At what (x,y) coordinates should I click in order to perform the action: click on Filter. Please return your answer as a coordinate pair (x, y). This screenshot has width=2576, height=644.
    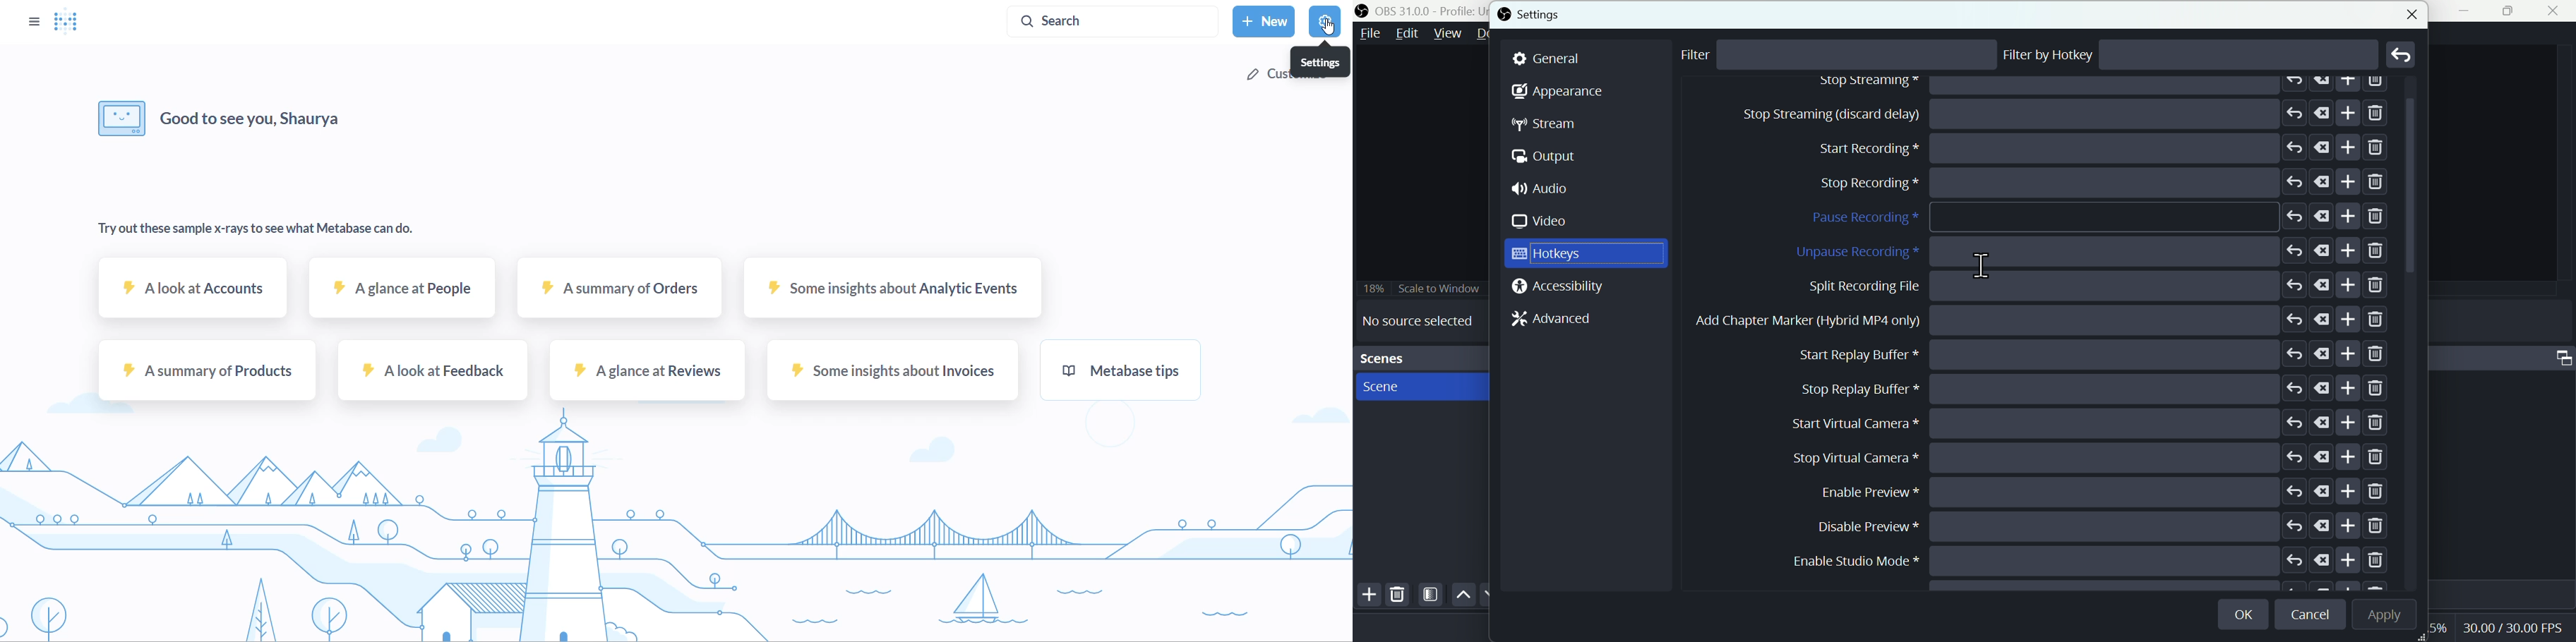
    Looking at the image, I should click on (1431, 595).